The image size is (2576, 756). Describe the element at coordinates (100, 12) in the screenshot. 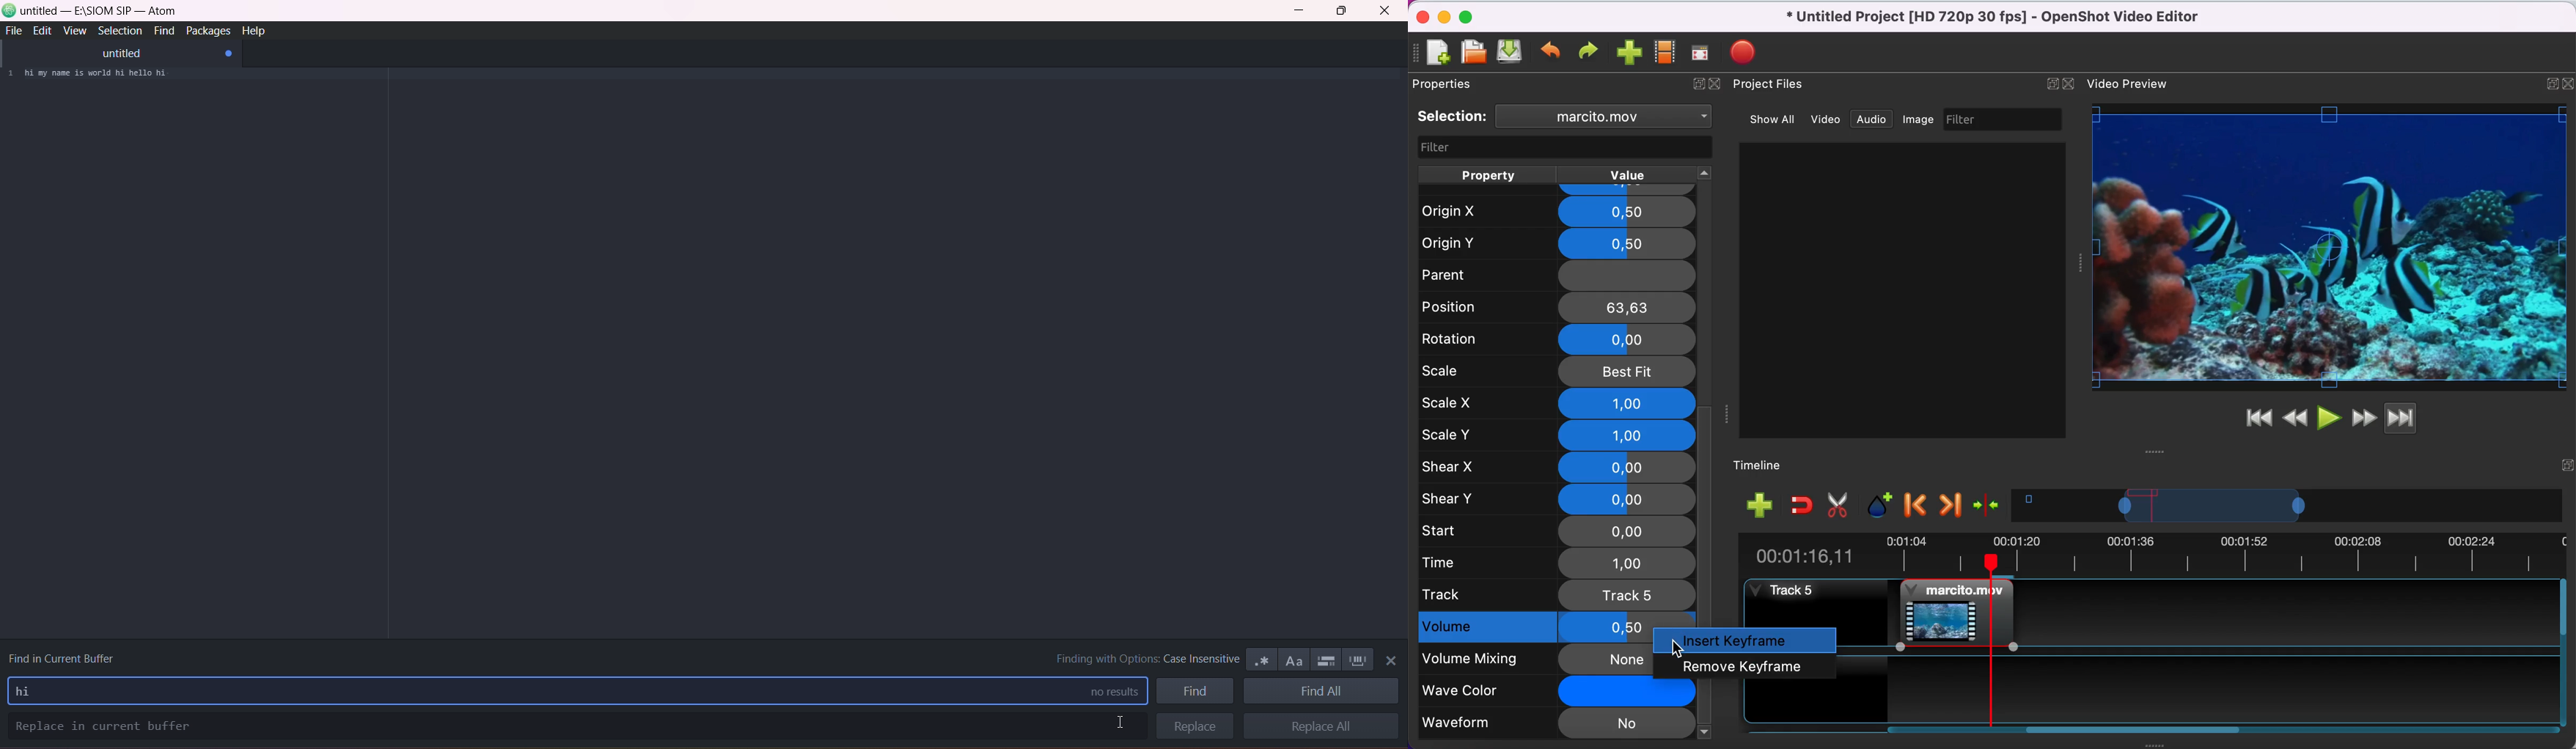

I see `untitled-e:\siom sp-atom` at that location.